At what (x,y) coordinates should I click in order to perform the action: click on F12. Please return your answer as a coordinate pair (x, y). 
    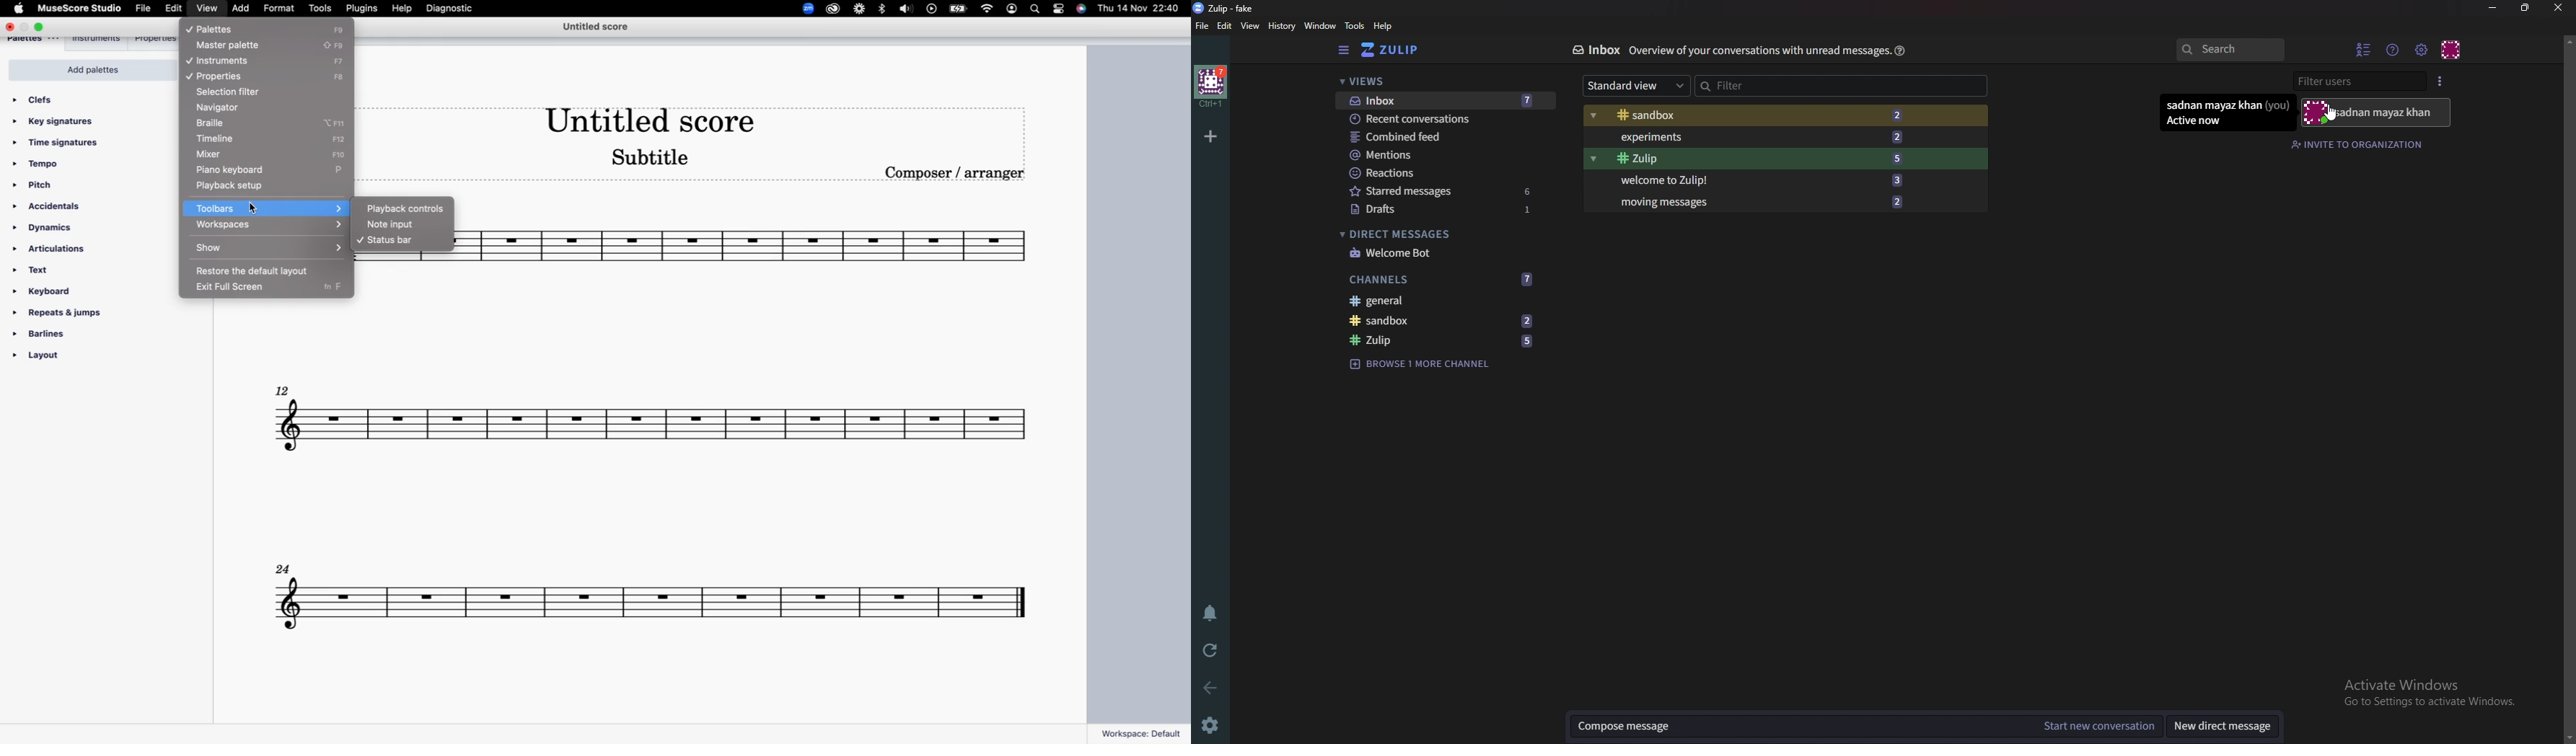
    Looking at the image, I should click on (345, 138).